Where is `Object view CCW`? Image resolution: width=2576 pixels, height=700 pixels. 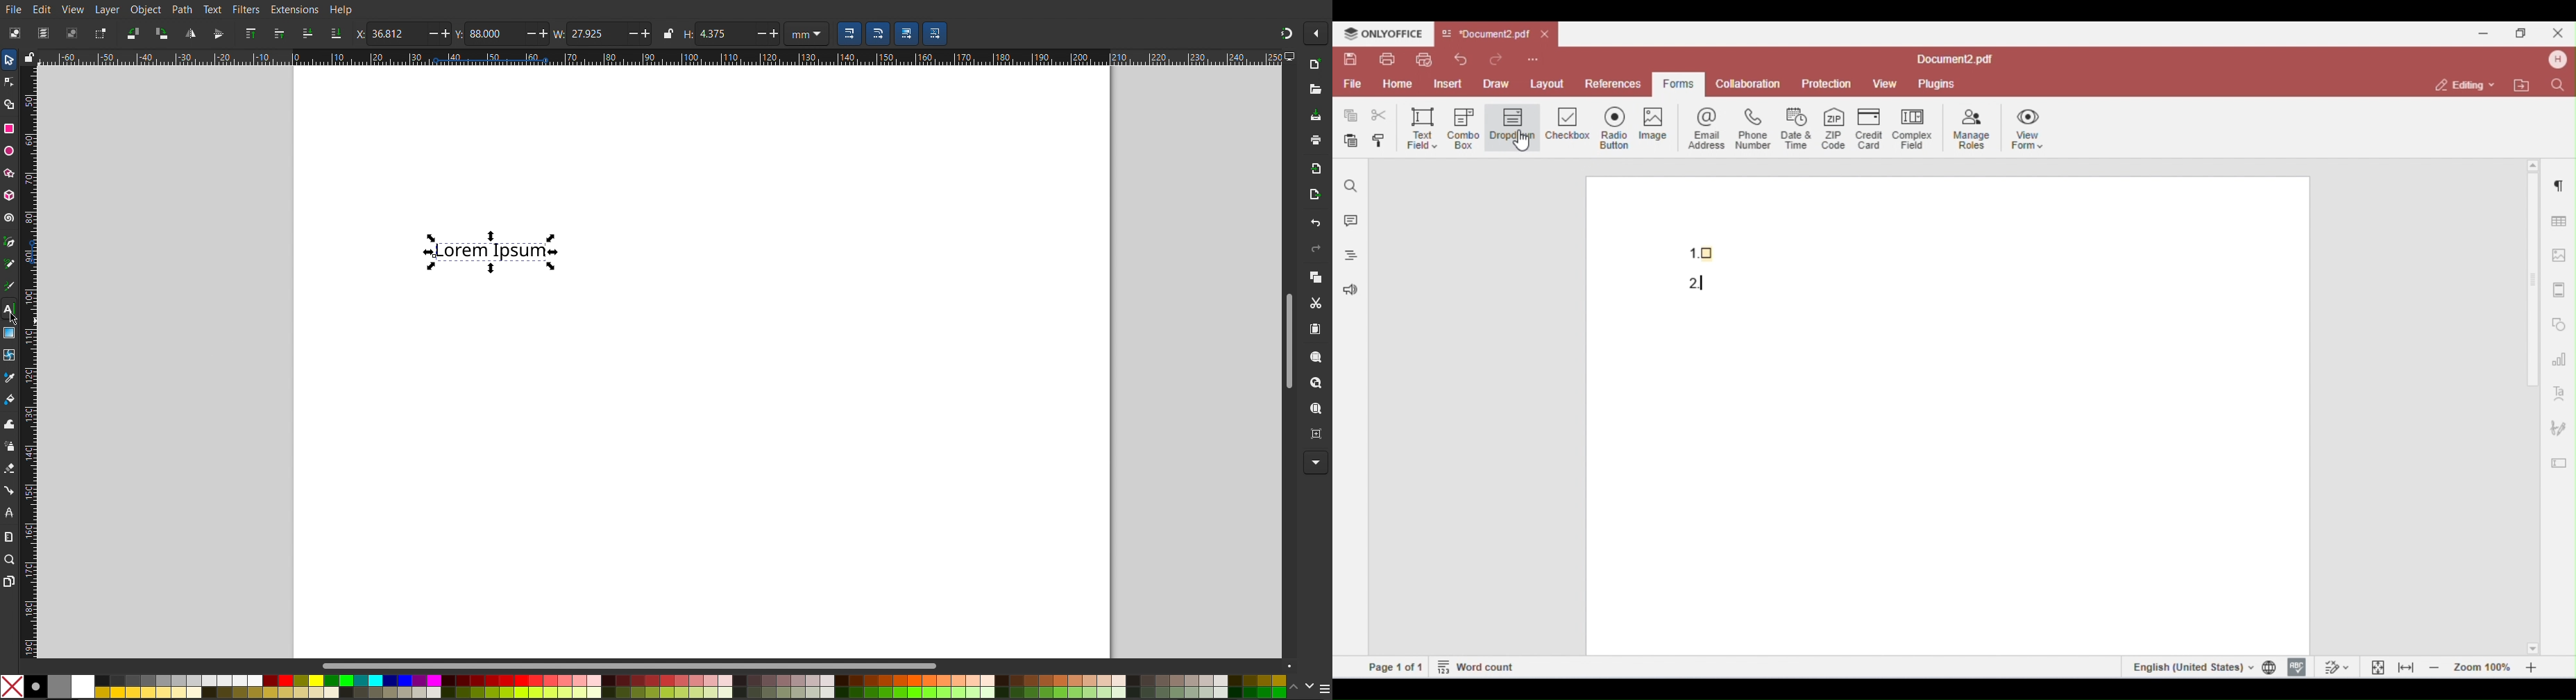
Object view CCW is located at coordinates (133, 33).